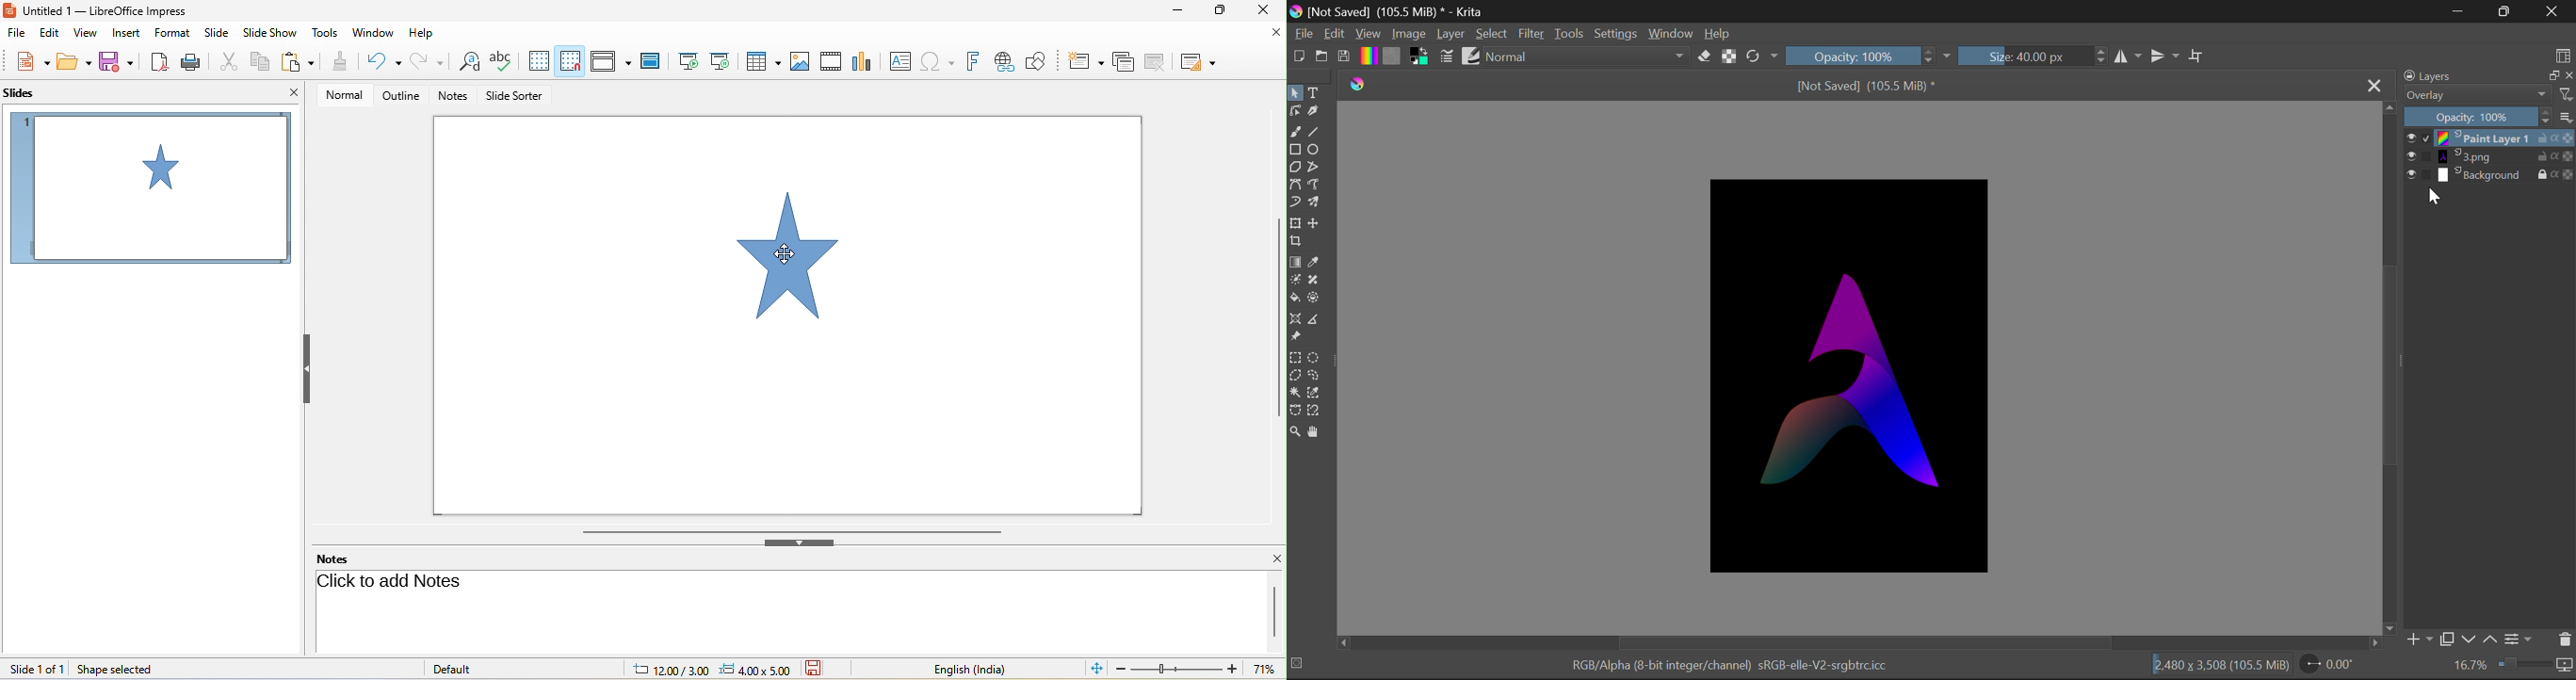 This screenshot has height=700, width=2576. Describe the element at coordinates (1122, 63) in the screenshot. I see `delete slide` at that location.